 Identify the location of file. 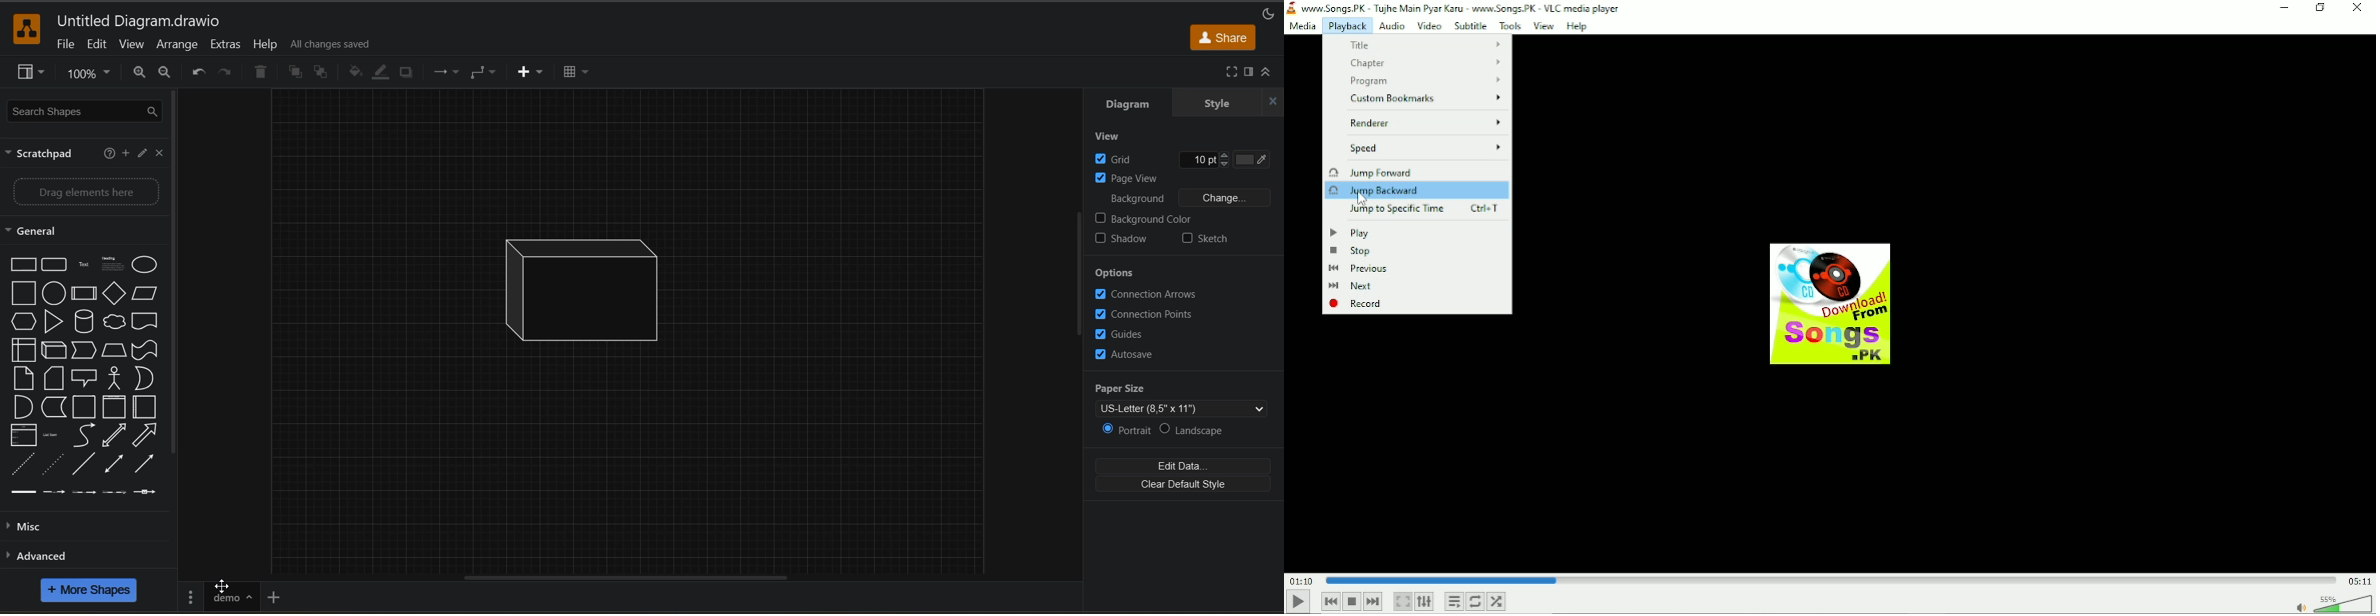
(70, 44).